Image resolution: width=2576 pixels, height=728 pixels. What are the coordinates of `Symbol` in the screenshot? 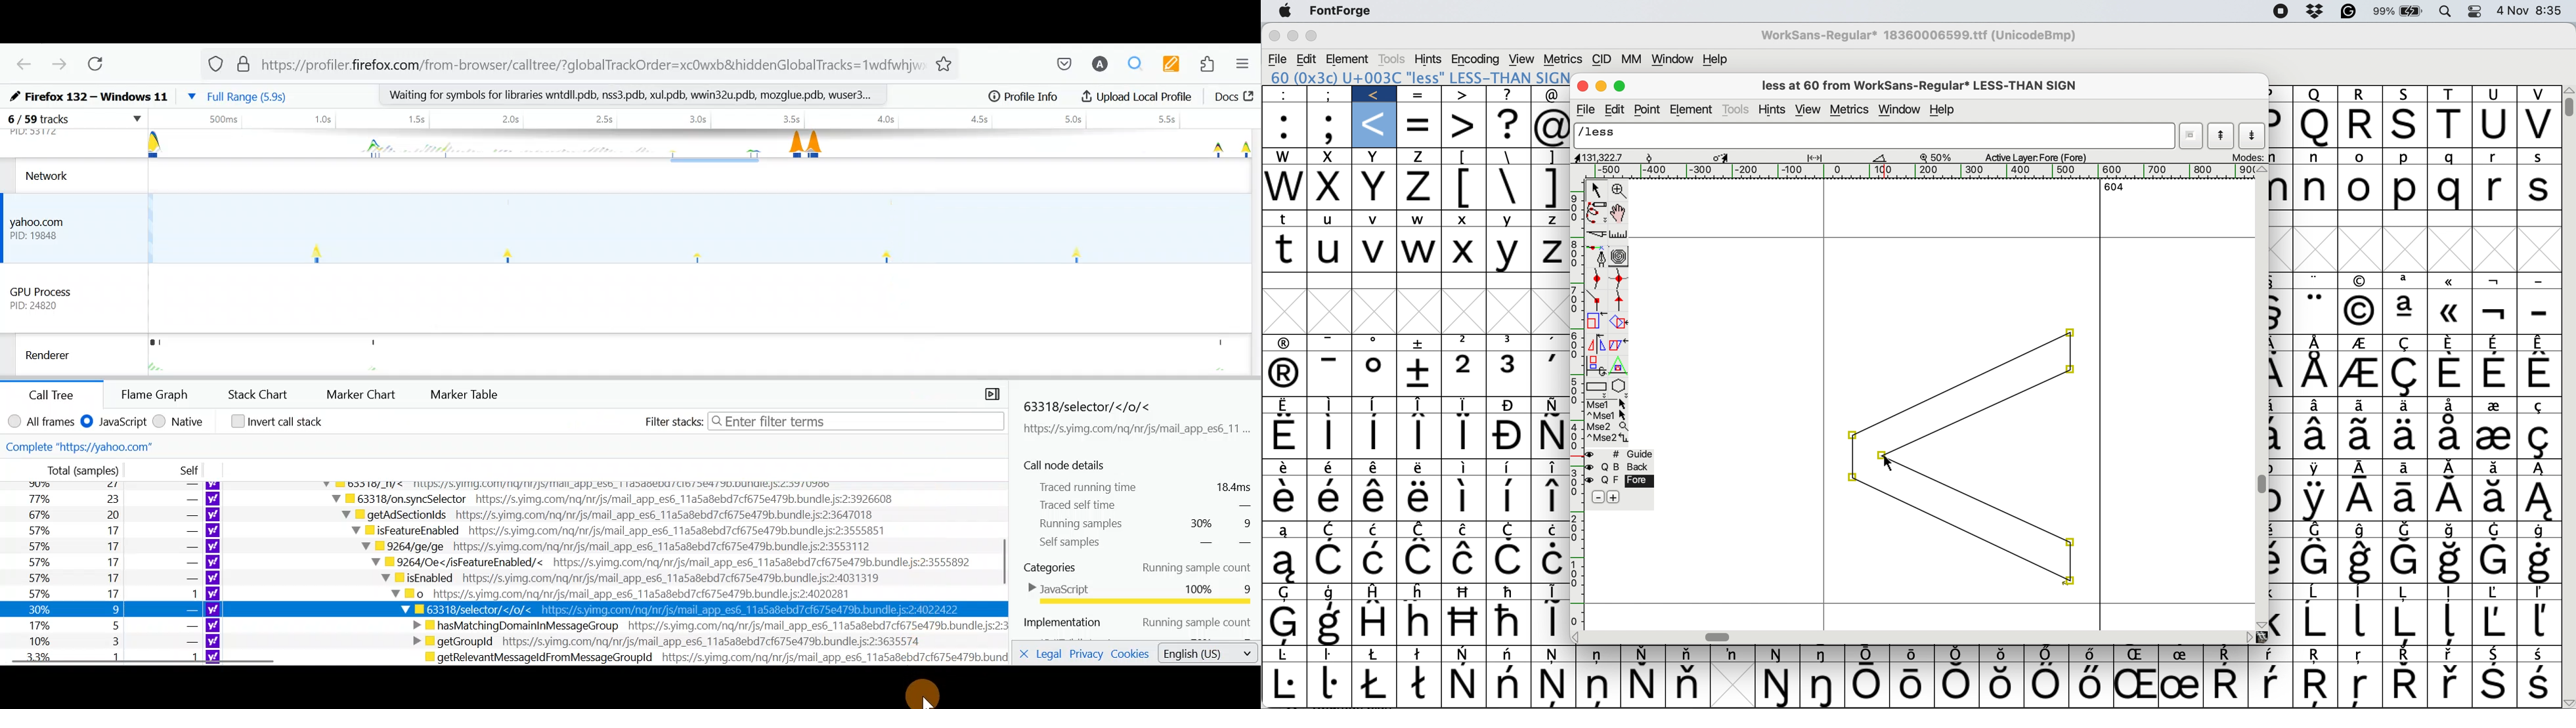 It's located at (1420, 403).